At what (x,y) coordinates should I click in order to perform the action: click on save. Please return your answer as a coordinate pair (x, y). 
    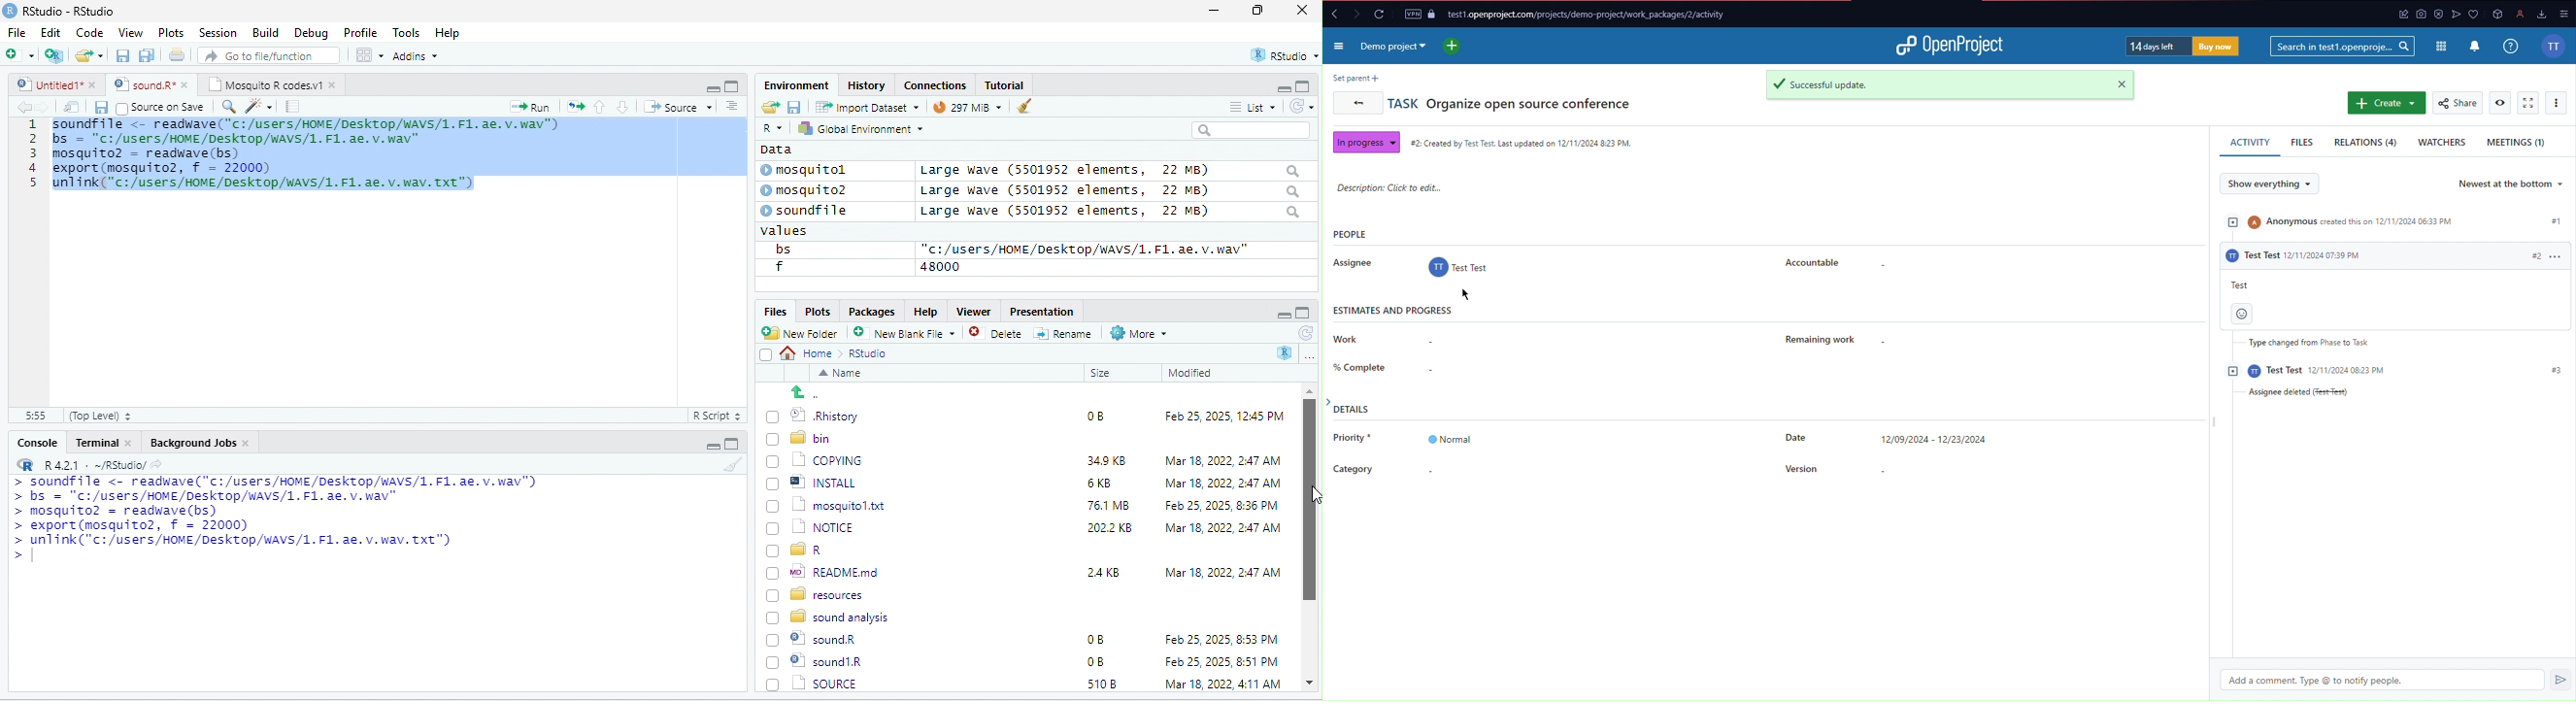
    Looking at the image, I should click on (793, 106).